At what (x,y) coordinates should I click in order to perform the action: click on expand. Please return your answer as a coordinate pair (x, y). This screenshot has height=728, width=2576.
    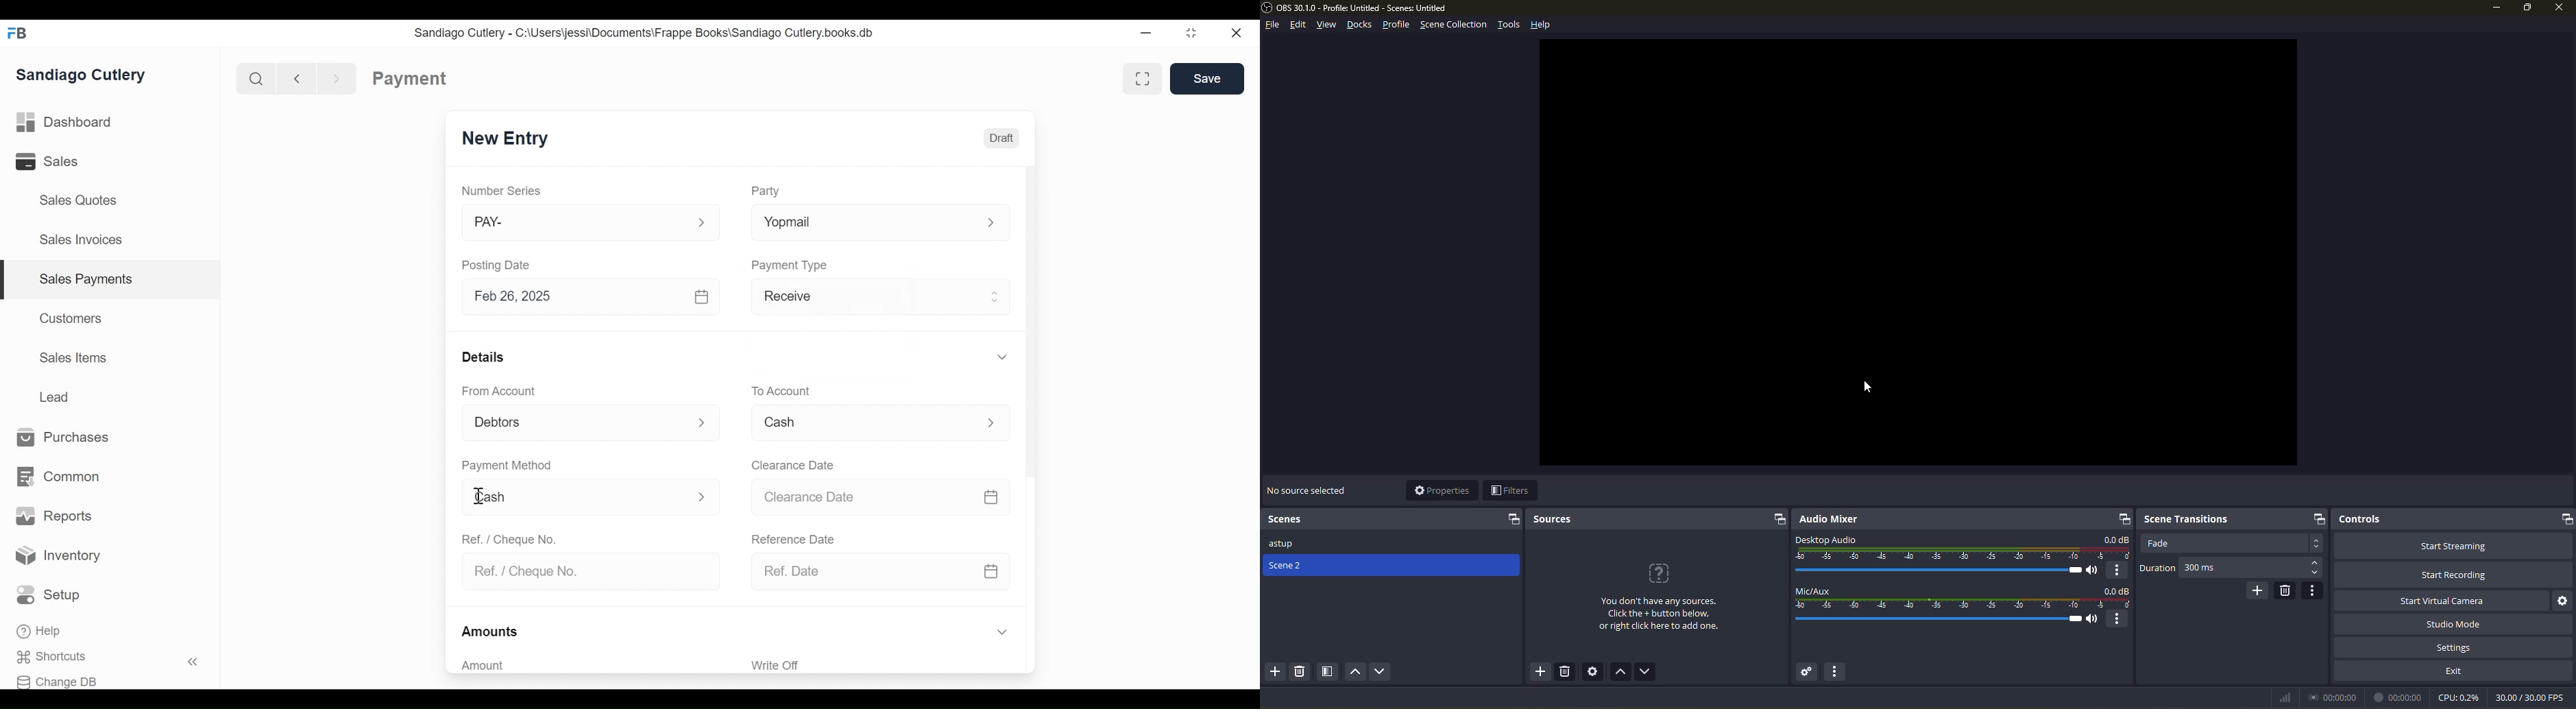
    Looking at the image, I should click on (2124, 519).